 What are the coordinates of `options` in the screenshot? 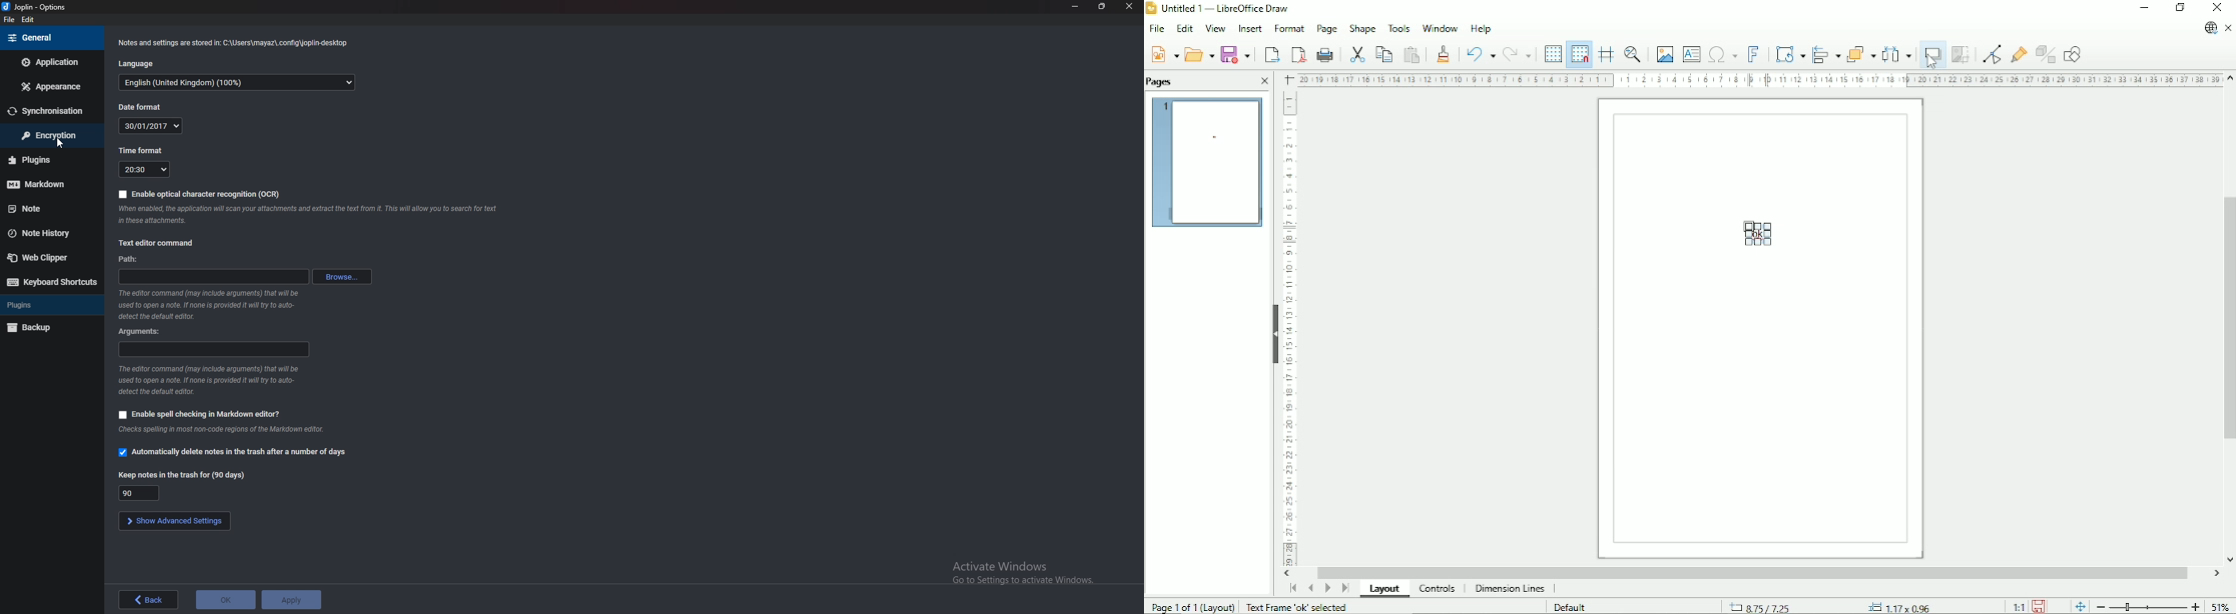 It's located at (39, 6).